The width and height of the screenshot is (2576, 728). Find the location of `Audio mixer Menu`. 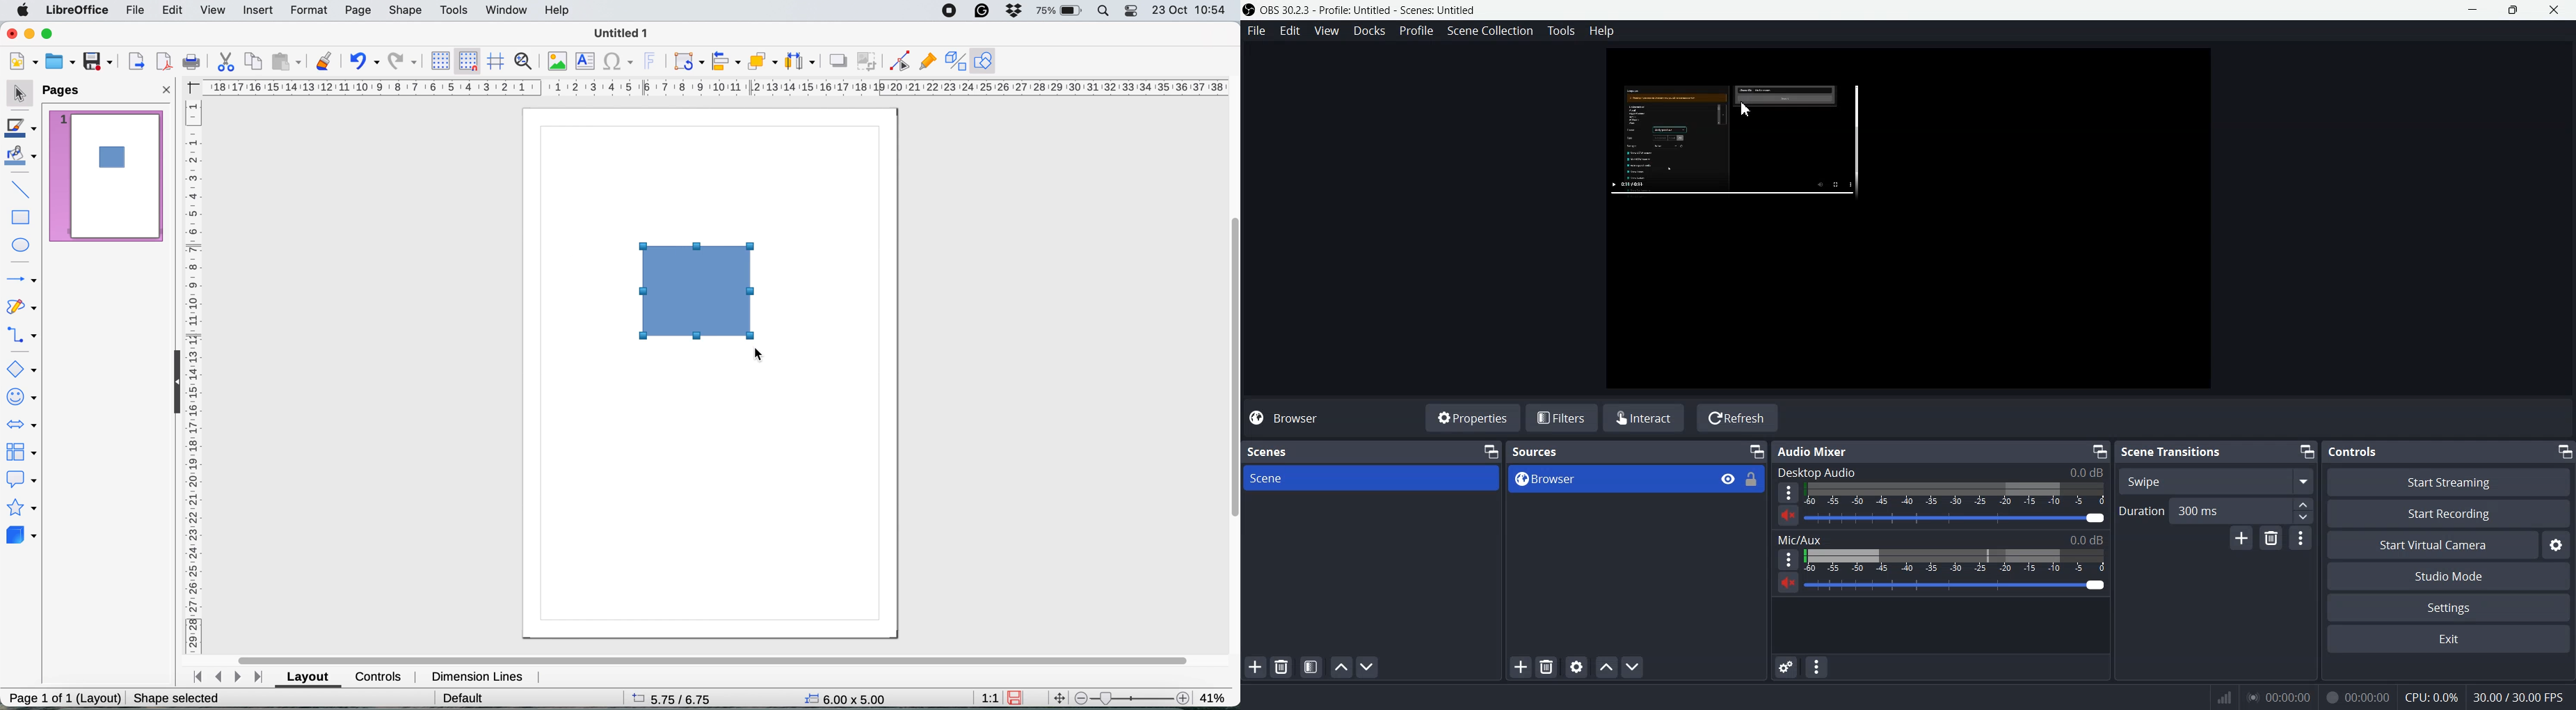

Audio mixer Menu is located at coordinates (1816, 666).